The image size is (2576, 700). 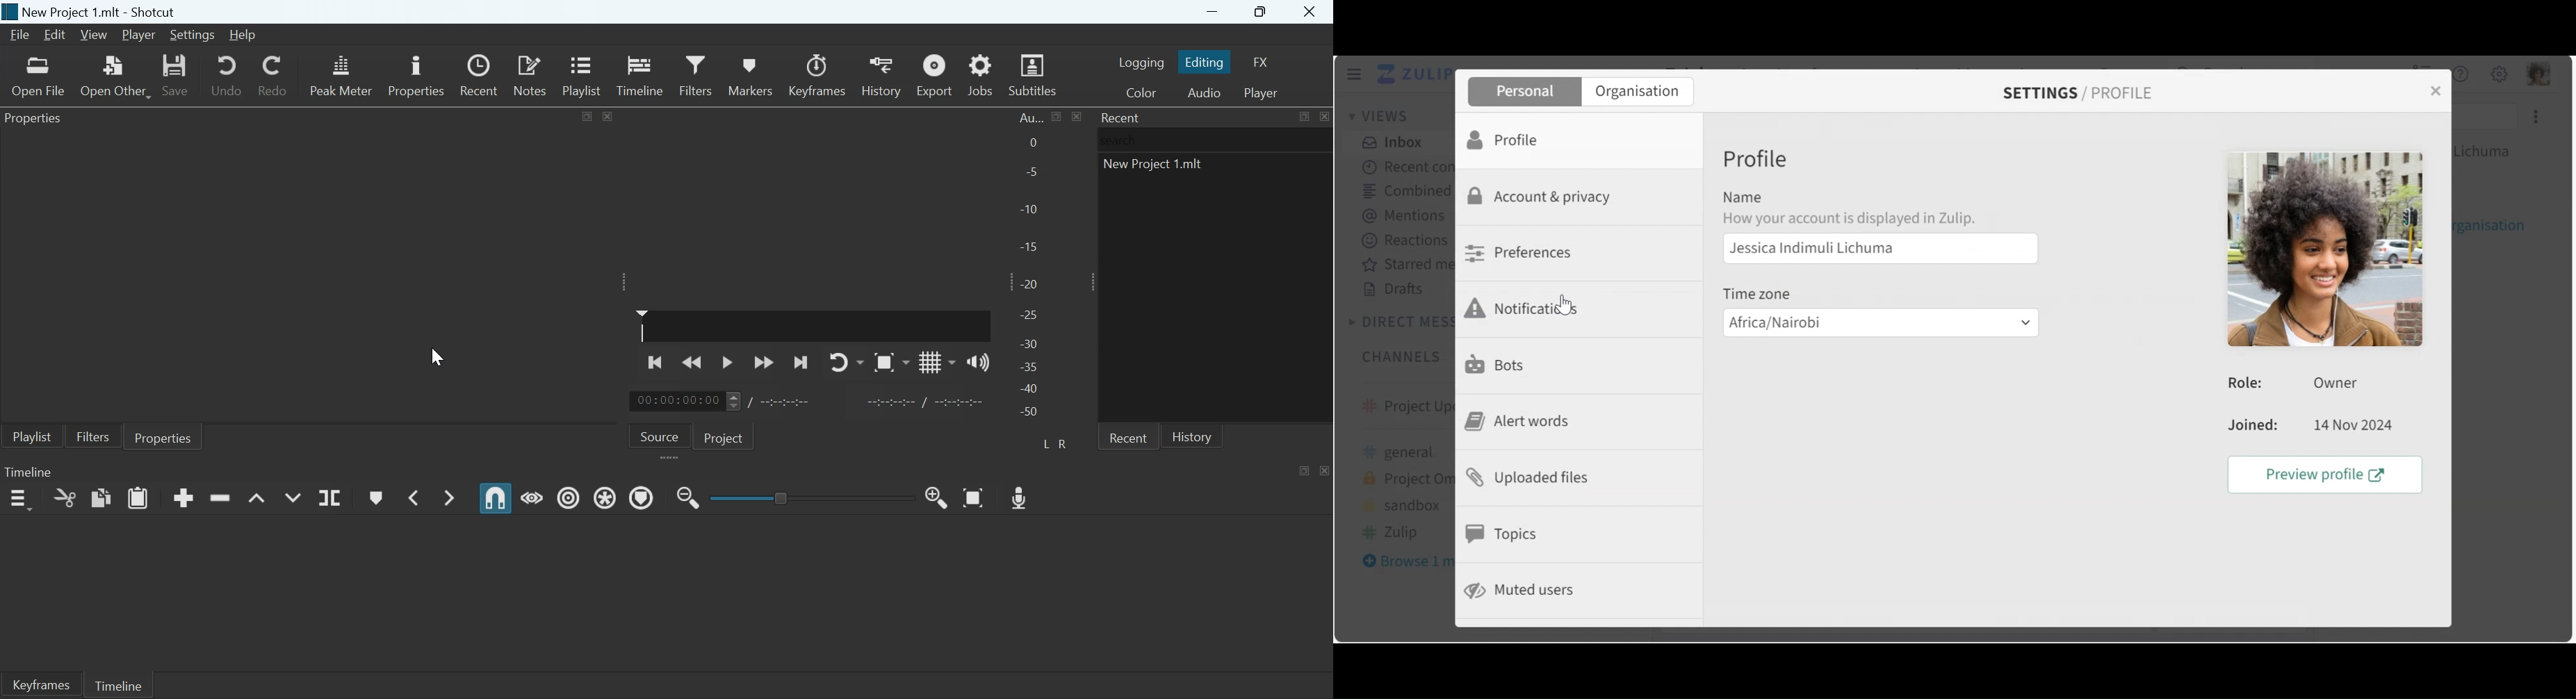 What do you see at coordinates (2299, 383) in the screenshot?
I see `Role` at bounding box center [2299, 383].